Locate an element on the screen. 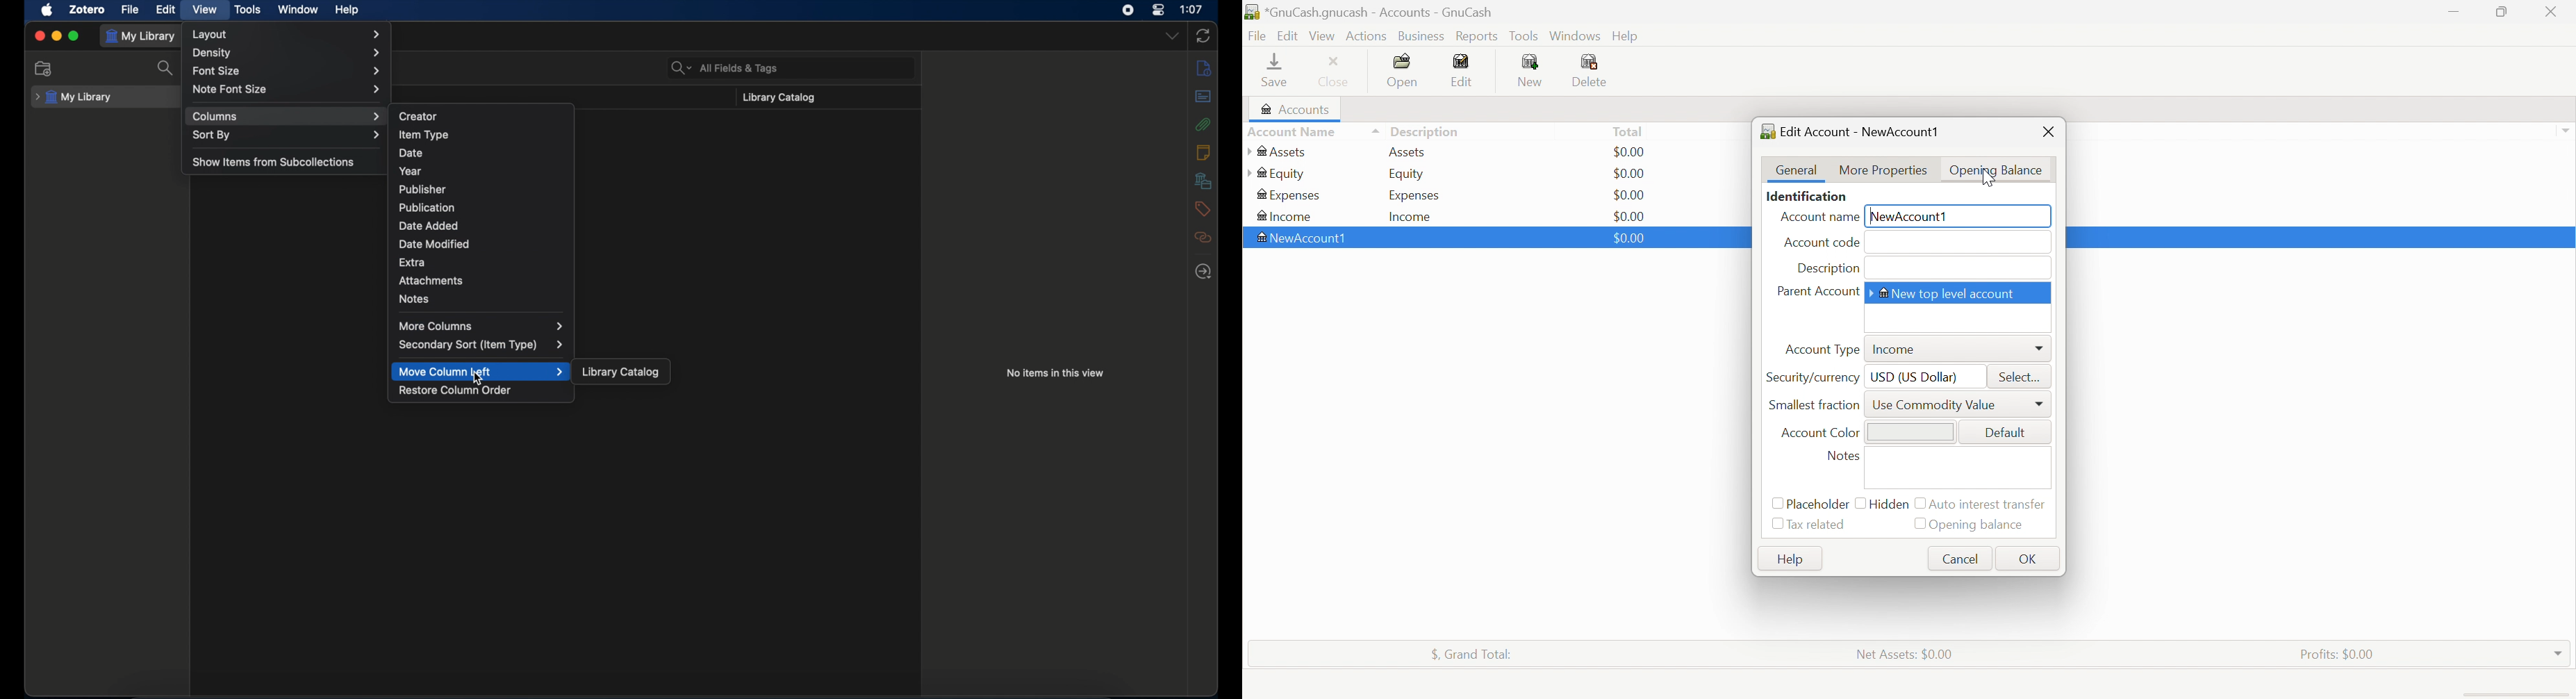 This screenshot has width=2576, height=700. File is located at coordinates (1257, 34).